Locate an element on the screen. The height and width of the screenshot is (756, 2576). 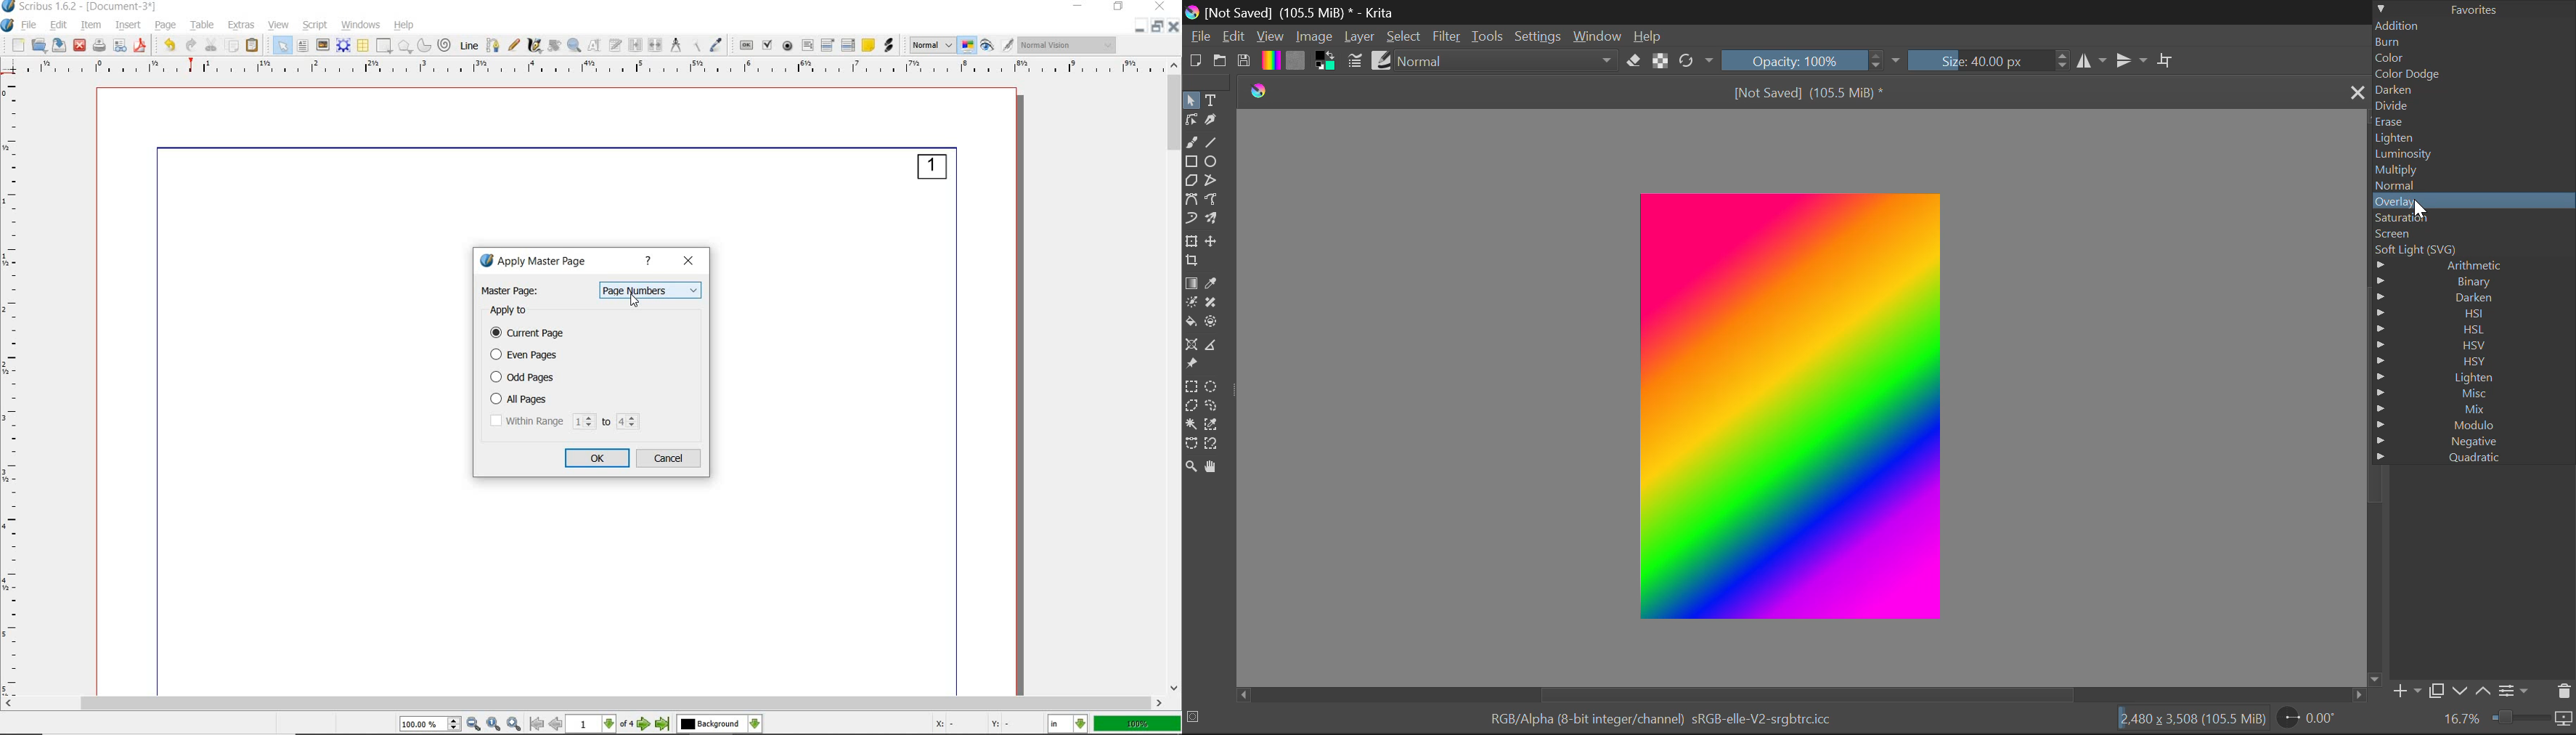
Darken is located at coordinates (2472, 298).